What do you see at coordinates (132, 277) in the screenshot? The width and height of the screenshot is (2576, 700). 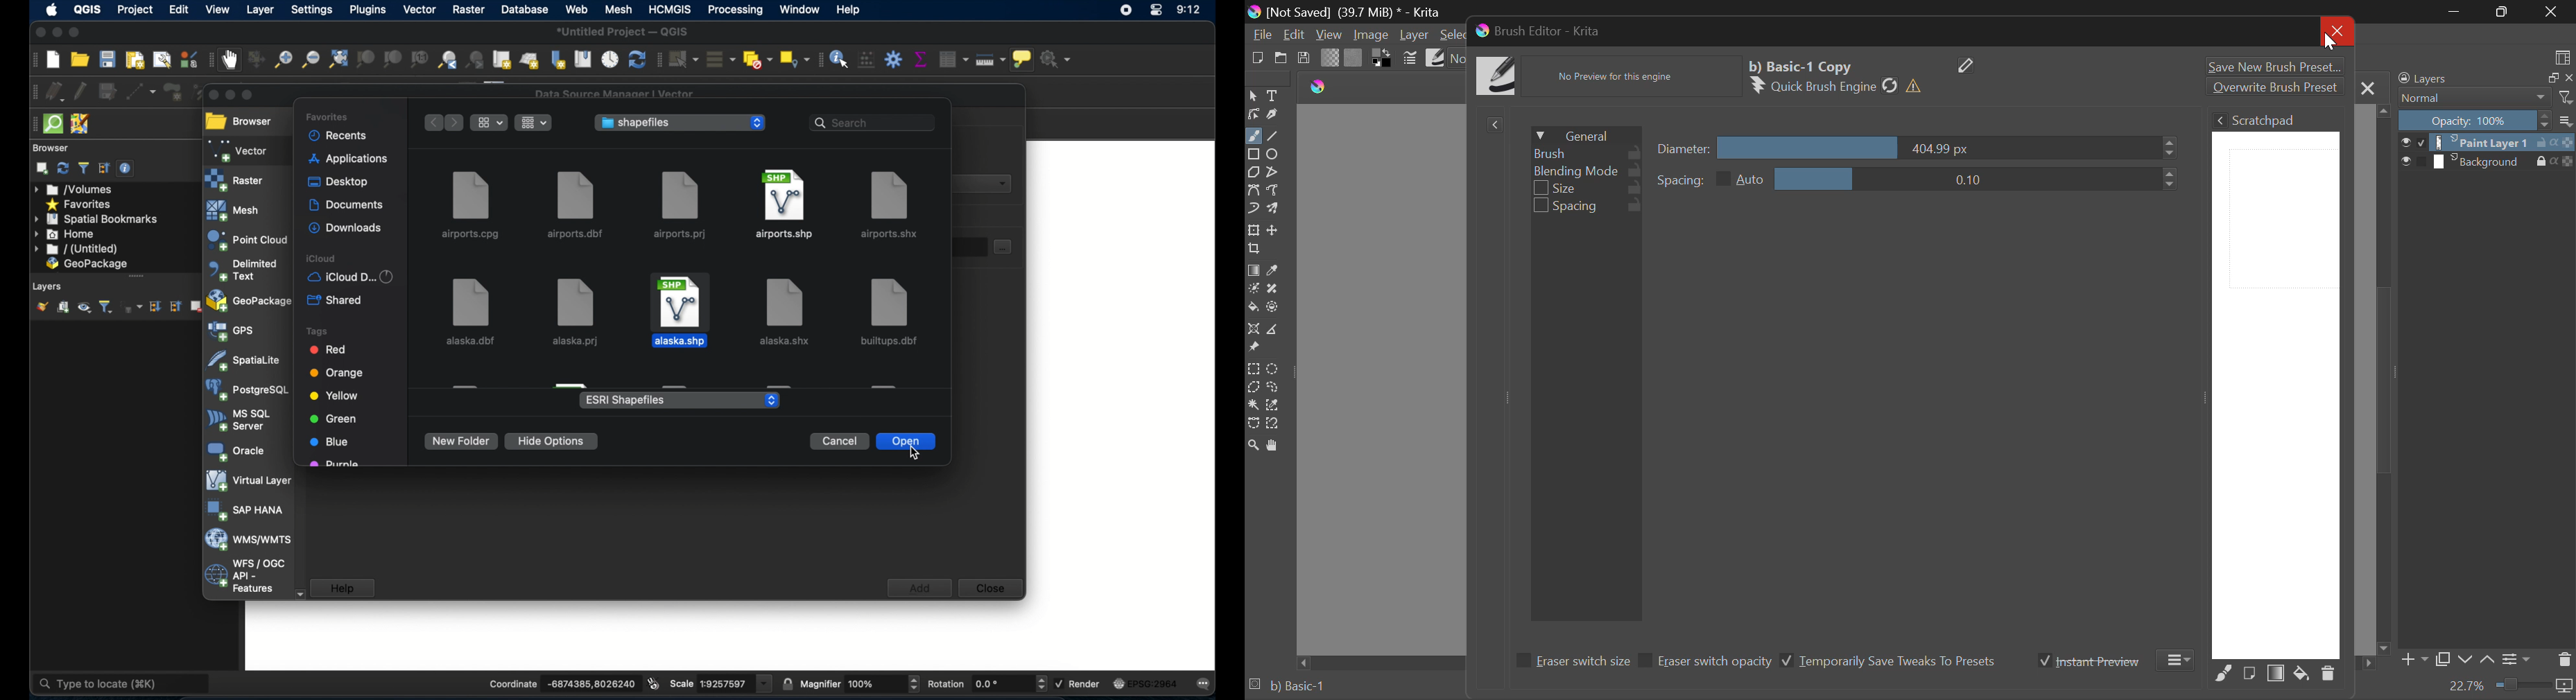 I see `scroll bar` at bounding box center [132, 277].